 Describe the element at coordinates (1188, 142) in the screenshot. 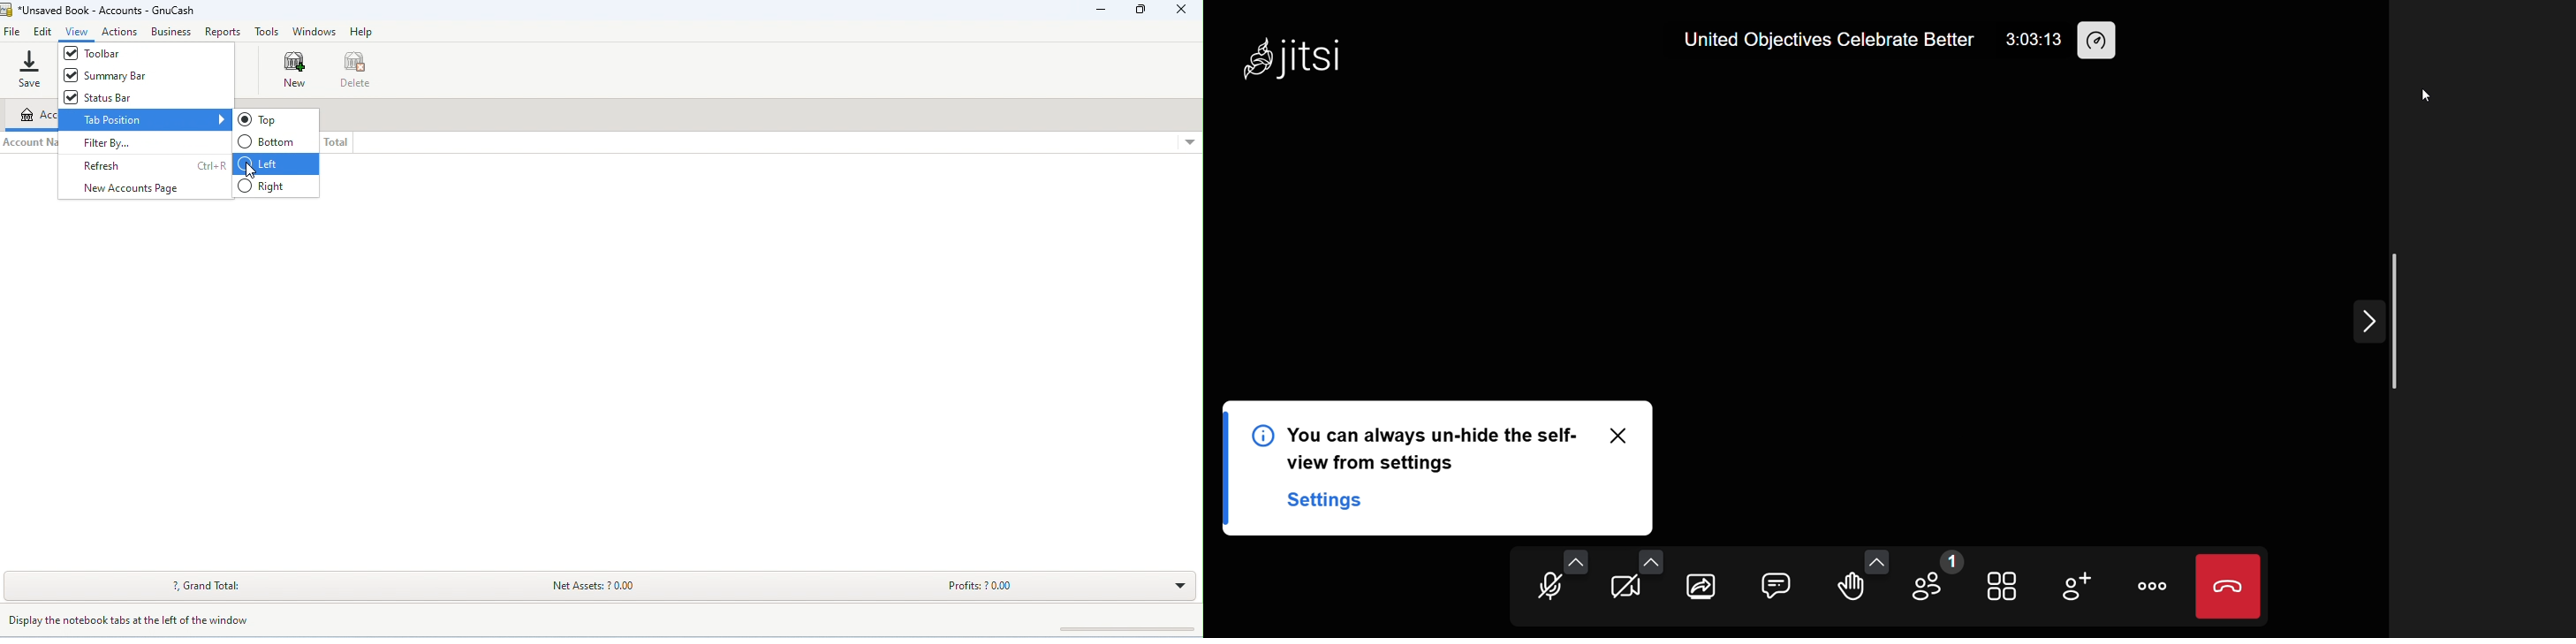

I see `drop down` at that location.